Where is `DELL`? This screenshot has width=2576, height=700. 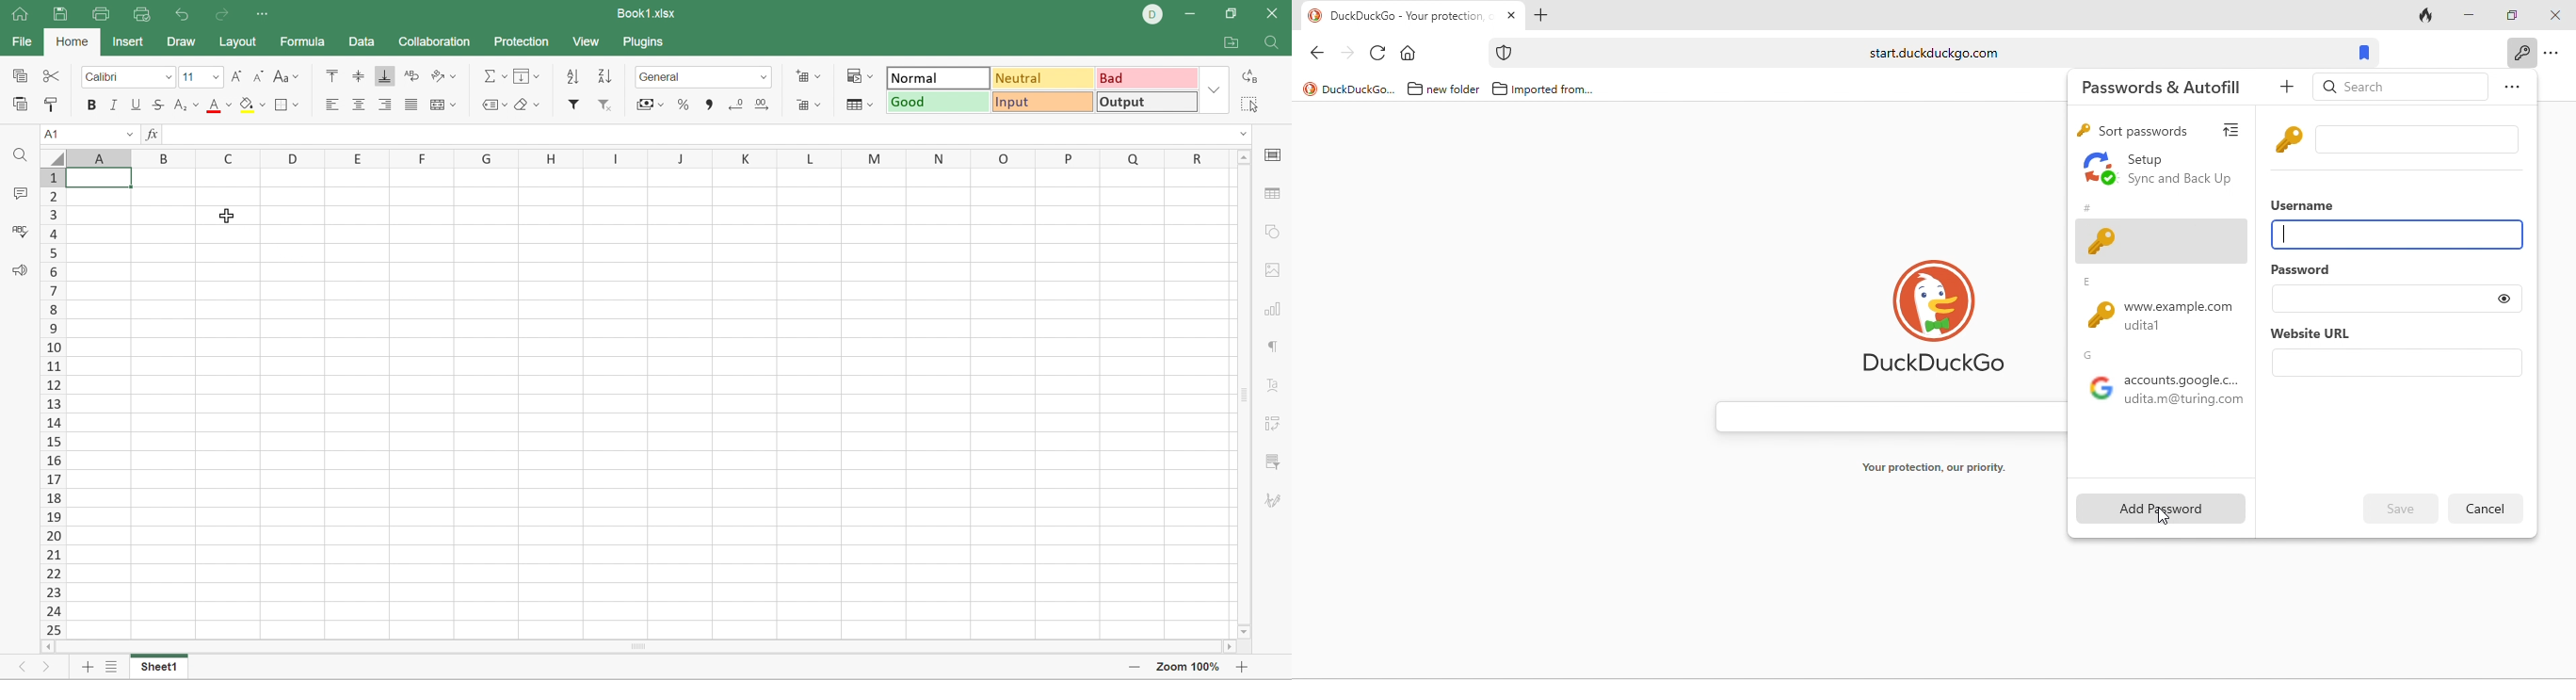
DELL is located at coordinates (1154, 15).